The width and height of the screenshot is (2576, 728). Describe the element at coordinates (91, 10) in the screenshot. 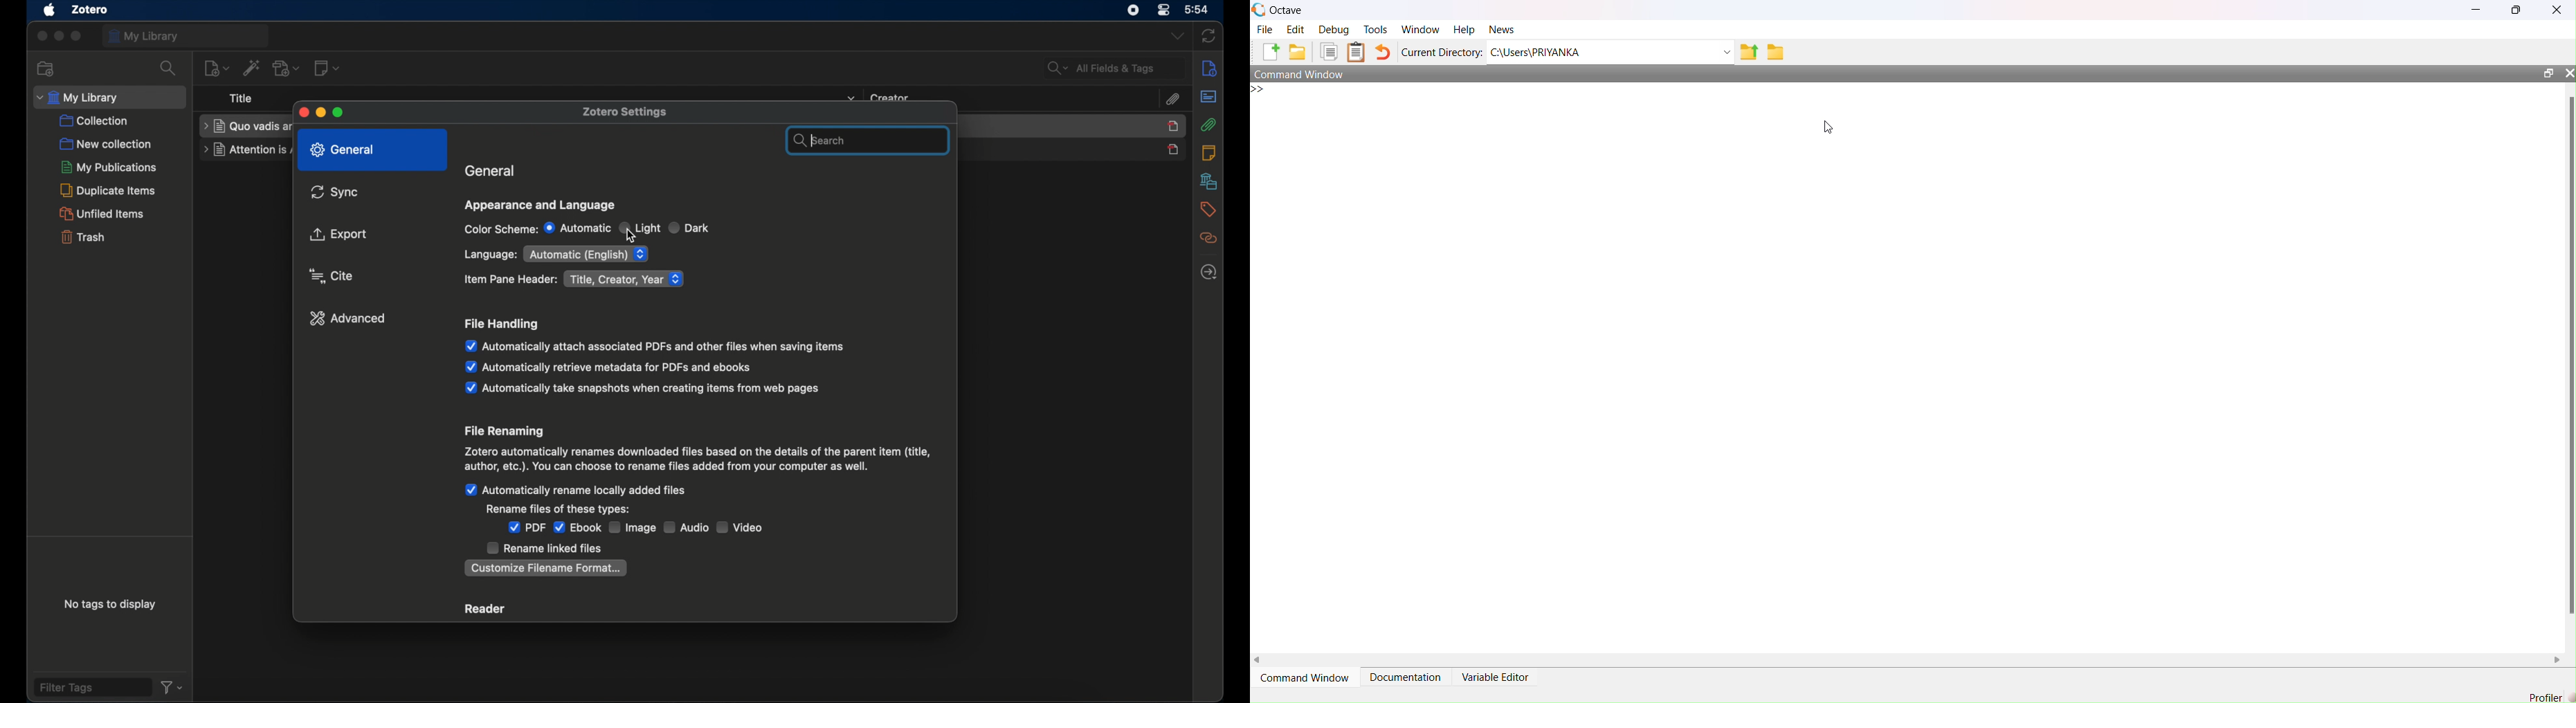

I see `zotero` at that location.